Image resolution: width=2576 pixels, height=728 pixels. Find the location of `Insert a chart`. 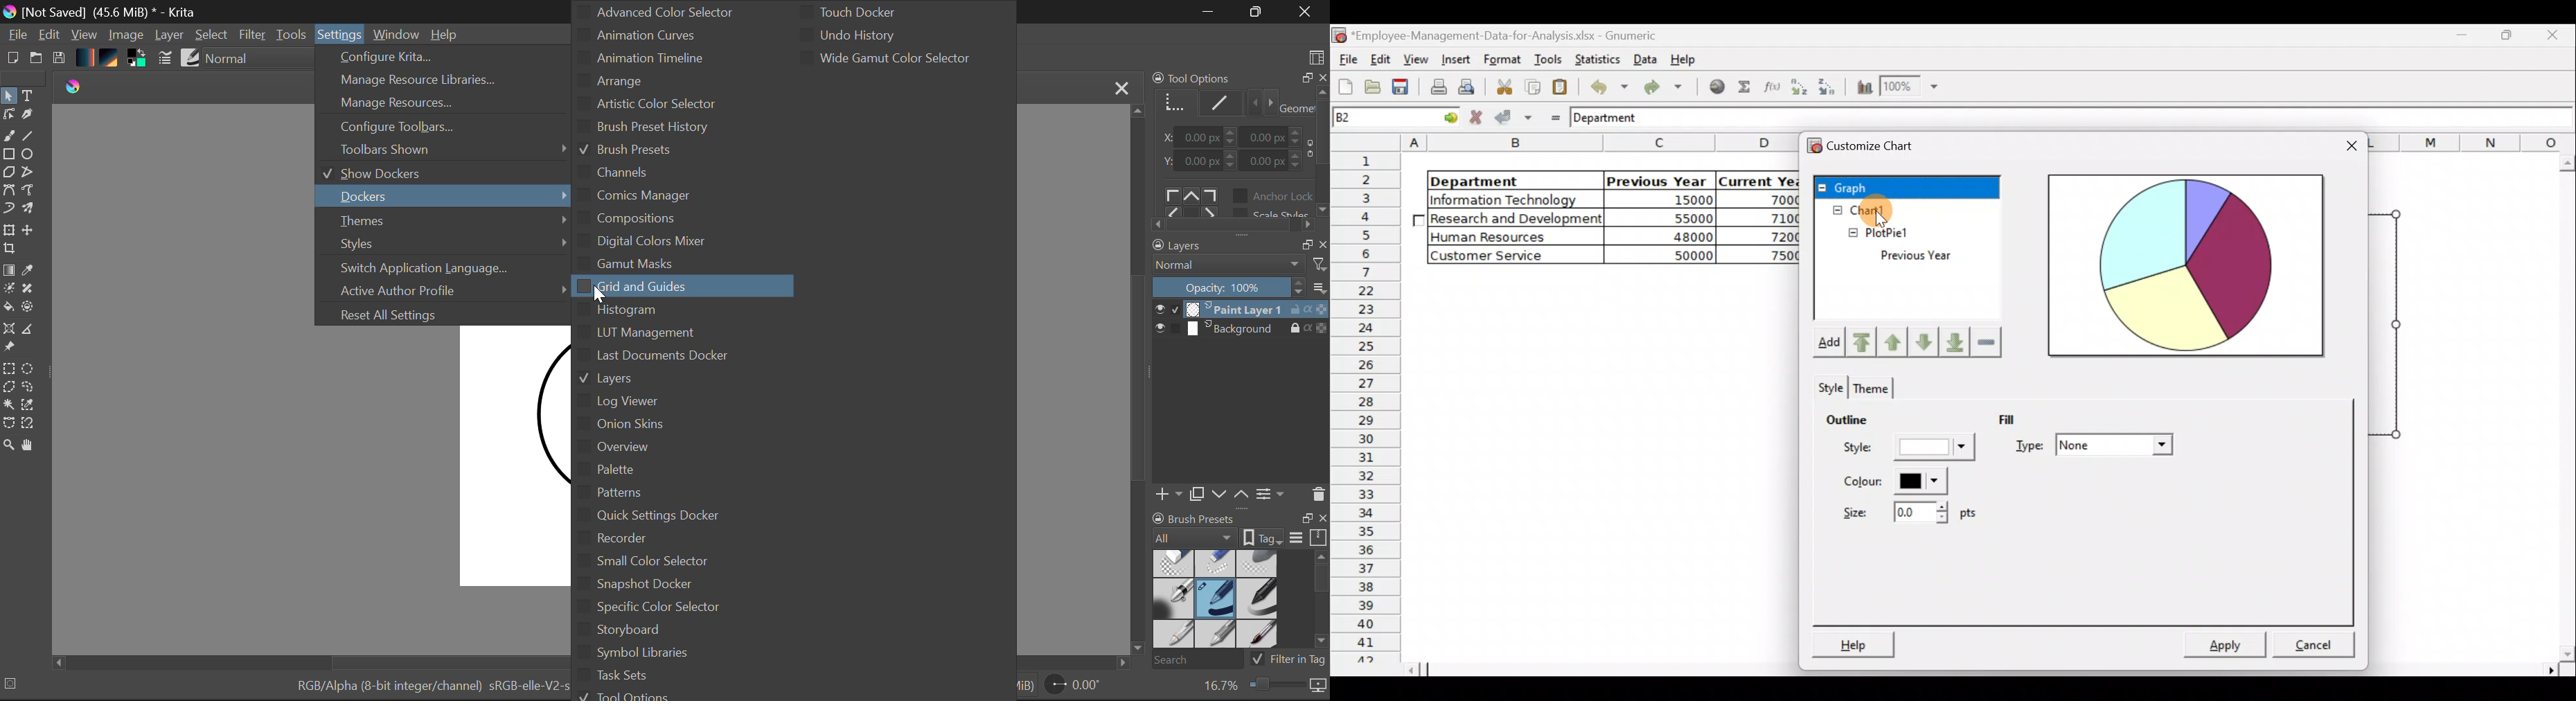

Insert a chart is located at coordinates (1863, 88).